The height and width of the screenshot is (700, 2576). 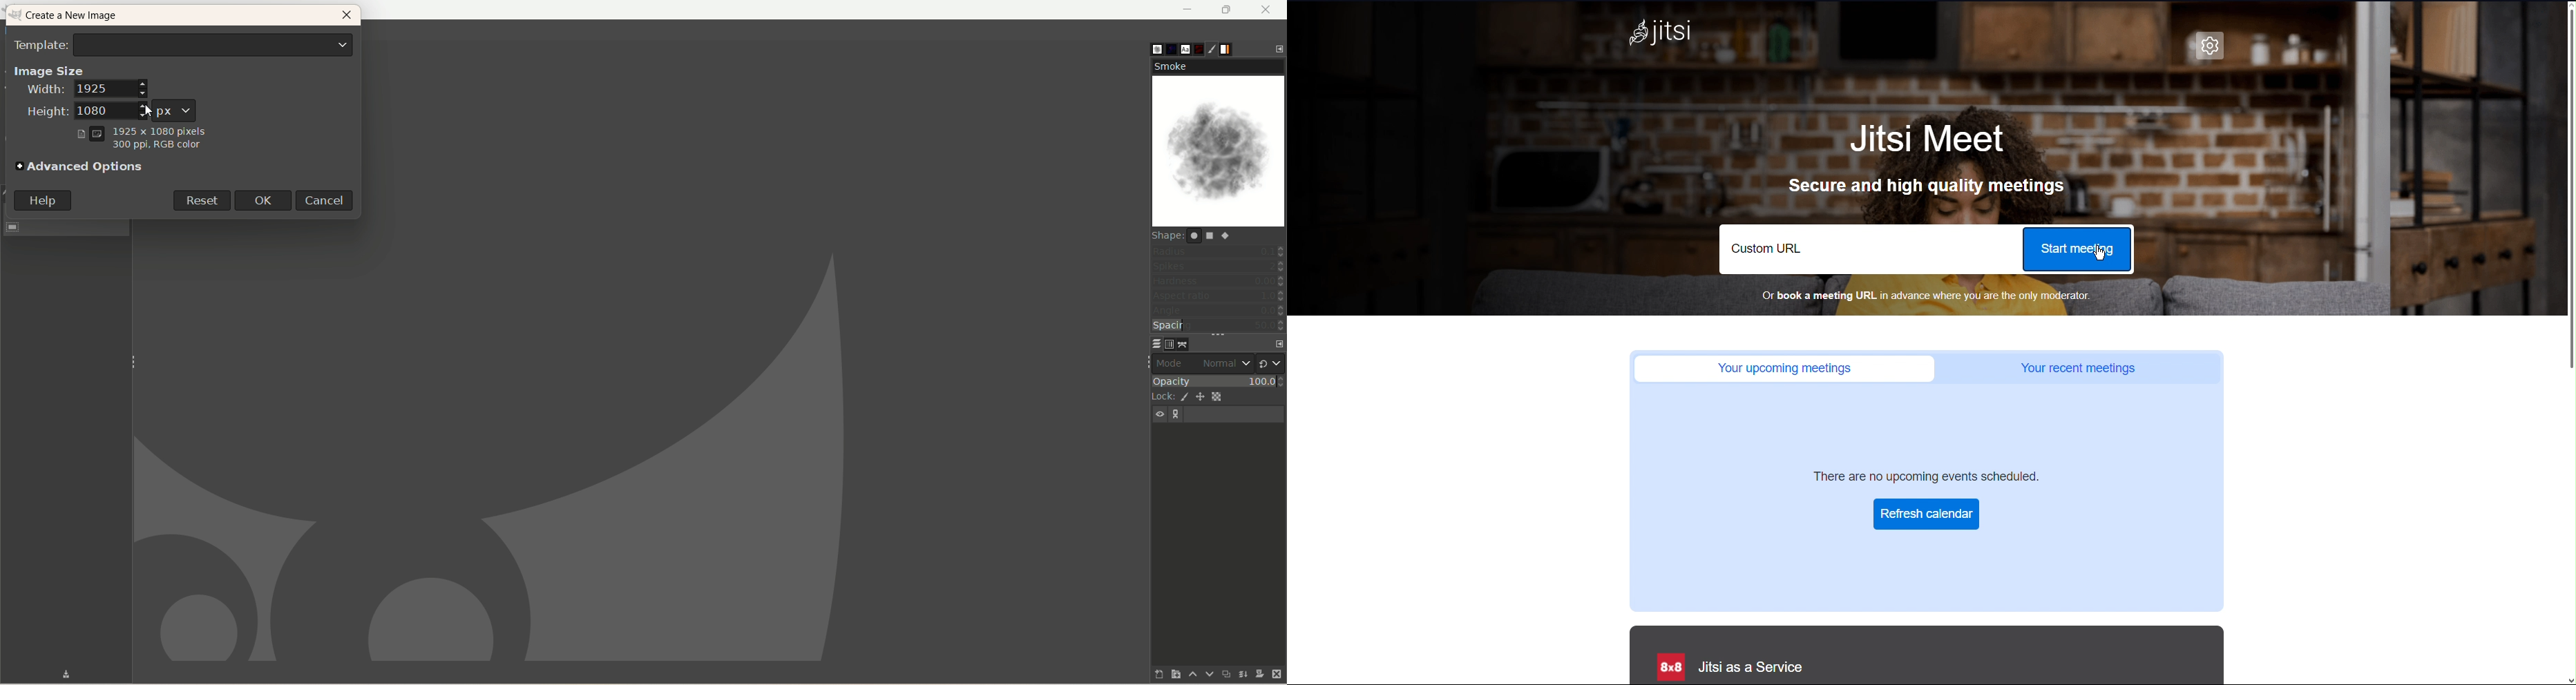 What do you see at coordinates (86, 91) in the screenshot?
I see `width` at bounding box center [86, 91].